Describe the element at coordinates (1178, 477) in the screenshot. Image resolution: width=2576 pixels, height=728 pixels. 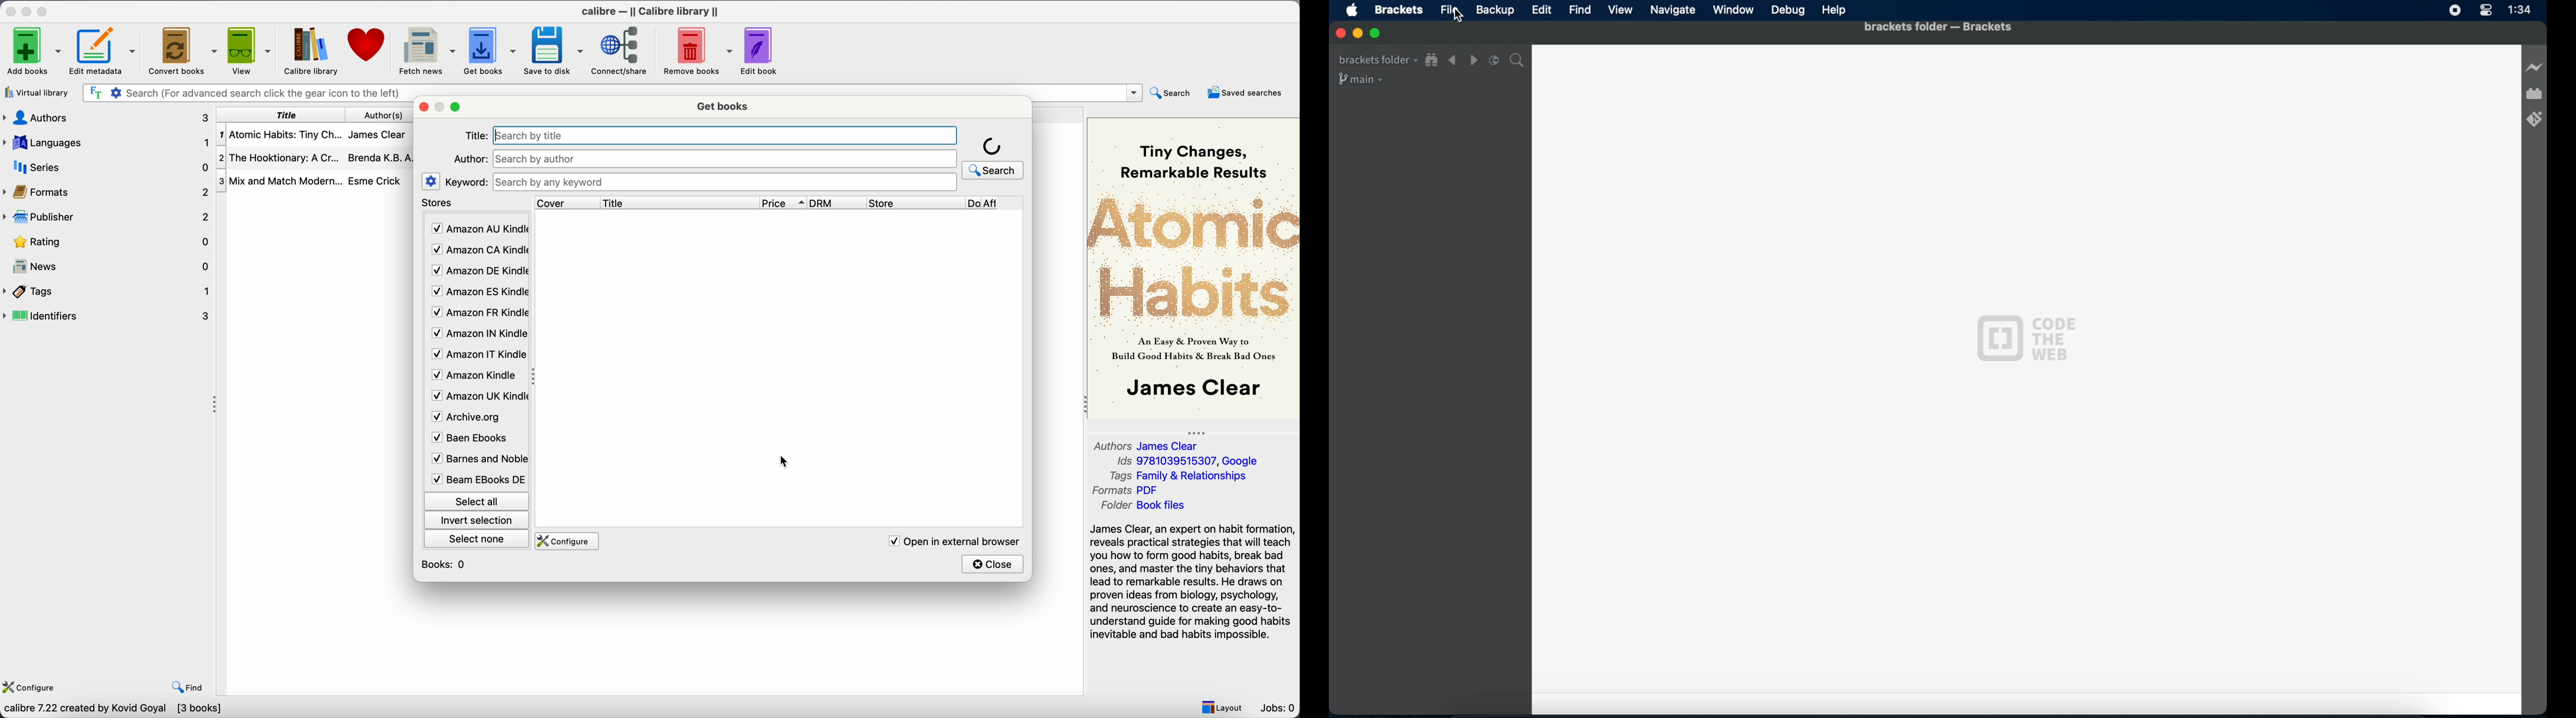
I see `Tags Family & Relationships` at that location.